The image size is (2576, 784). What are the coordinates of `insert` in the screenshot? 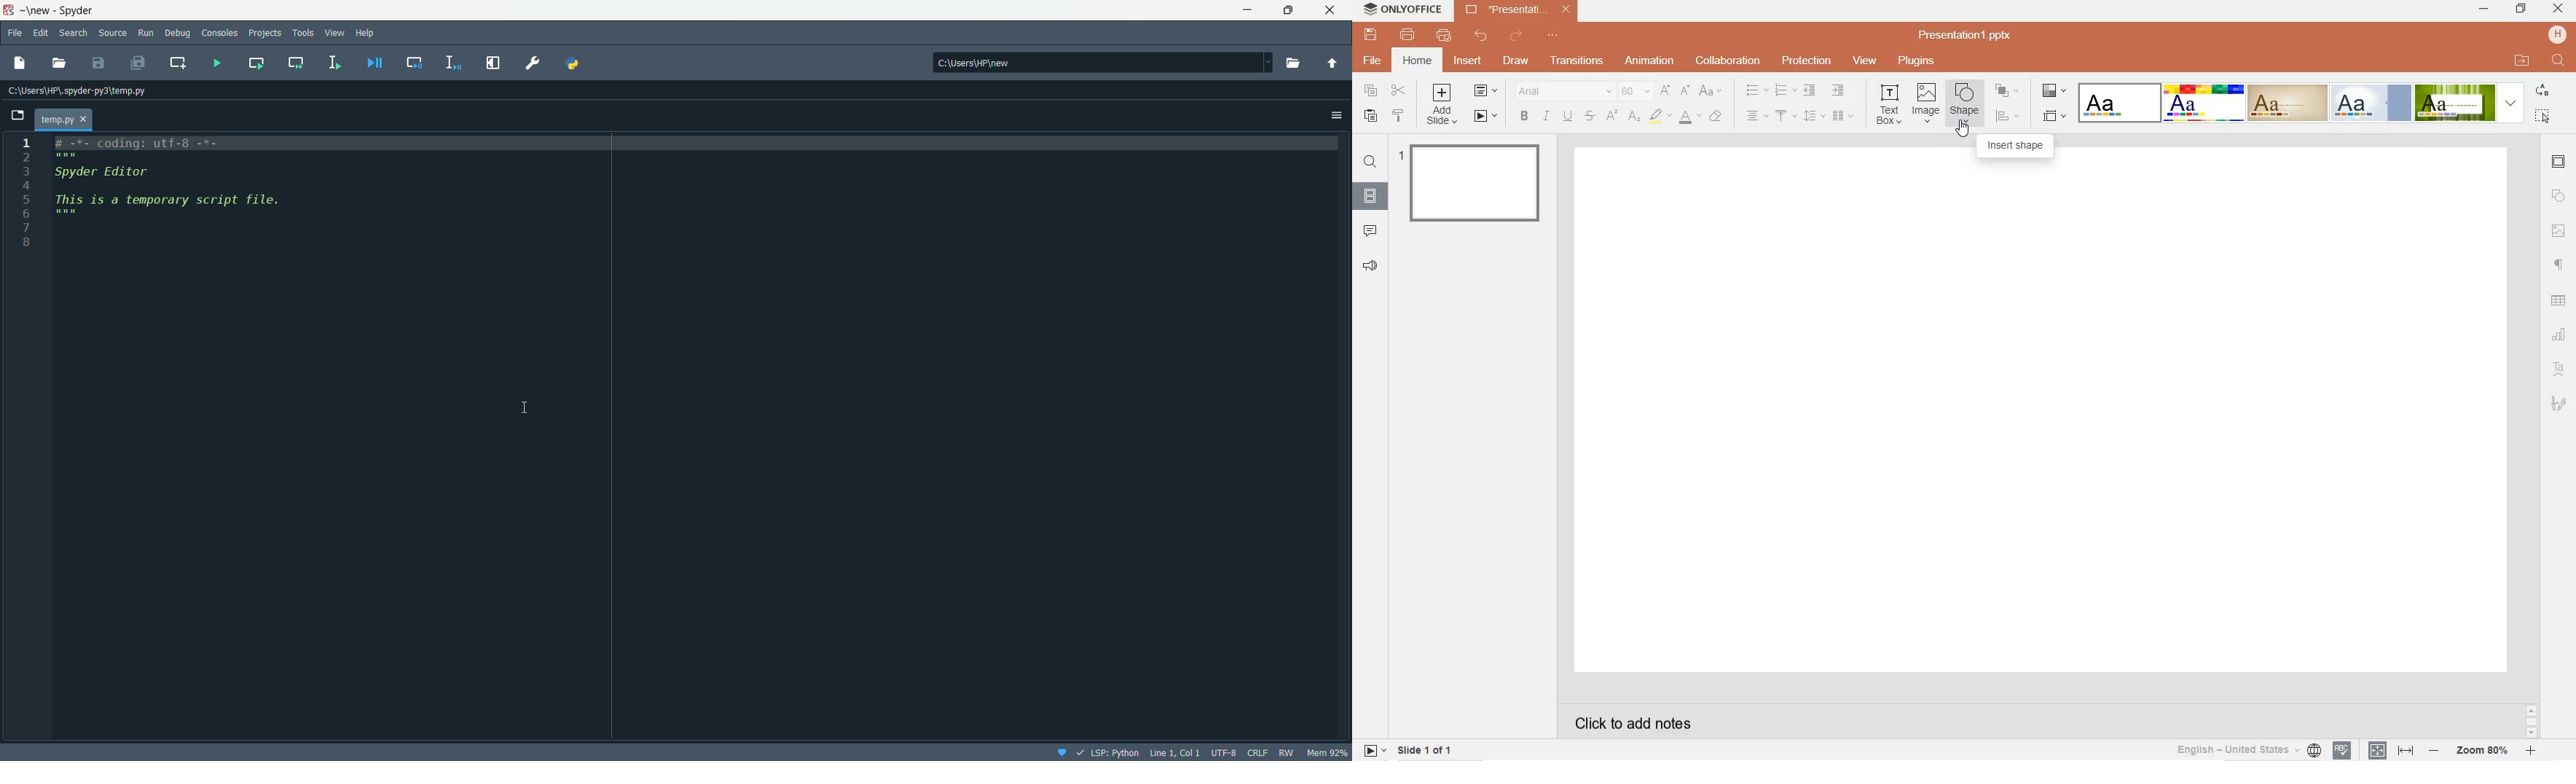 It's located at (1470, 65).